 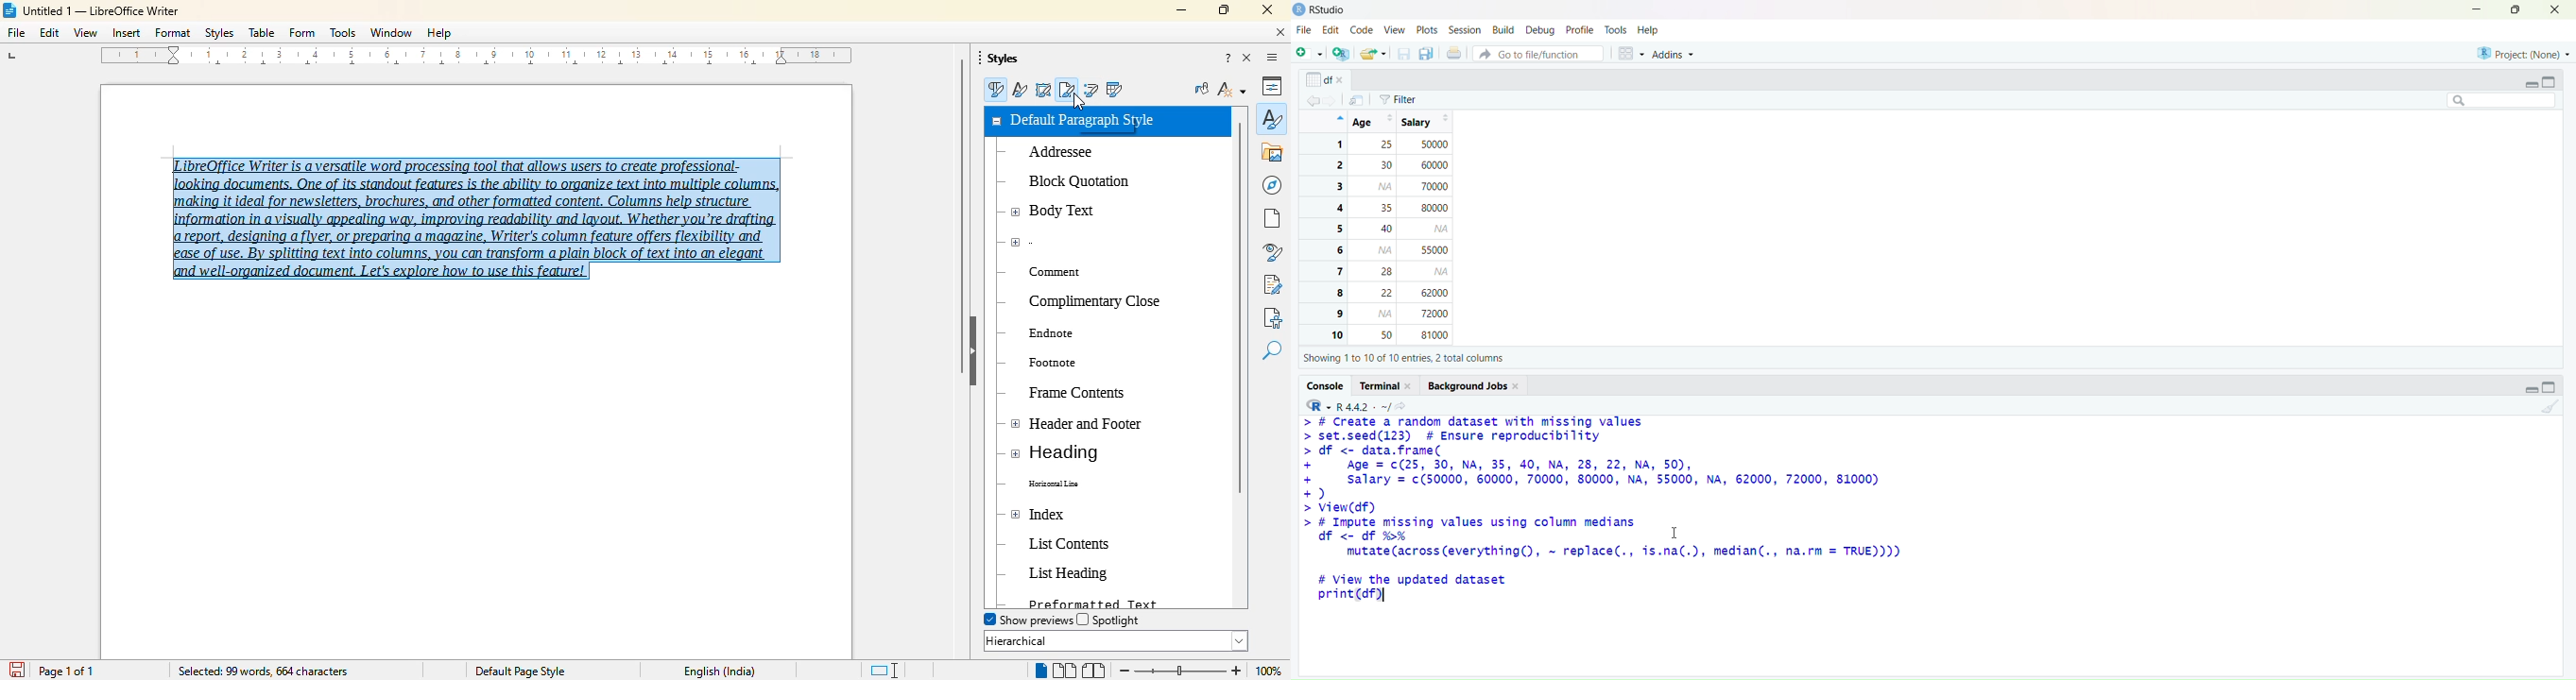 What do you see at coordinates (1624, 464) in the screenshot?
I see `> # Create a random dataset with missing values> set.seed(123) # Ensure reproducibility> df <- data.frame(+ Age = c(25, 30, NA, 35, 40, NA, 28, 22, NA, 50),+ salary = c(50000, 60000, 70000, 80000, NA, 55000, NA, 62000, 72000, 81000)+)> view(df)` at bounding box center [1624, 464].